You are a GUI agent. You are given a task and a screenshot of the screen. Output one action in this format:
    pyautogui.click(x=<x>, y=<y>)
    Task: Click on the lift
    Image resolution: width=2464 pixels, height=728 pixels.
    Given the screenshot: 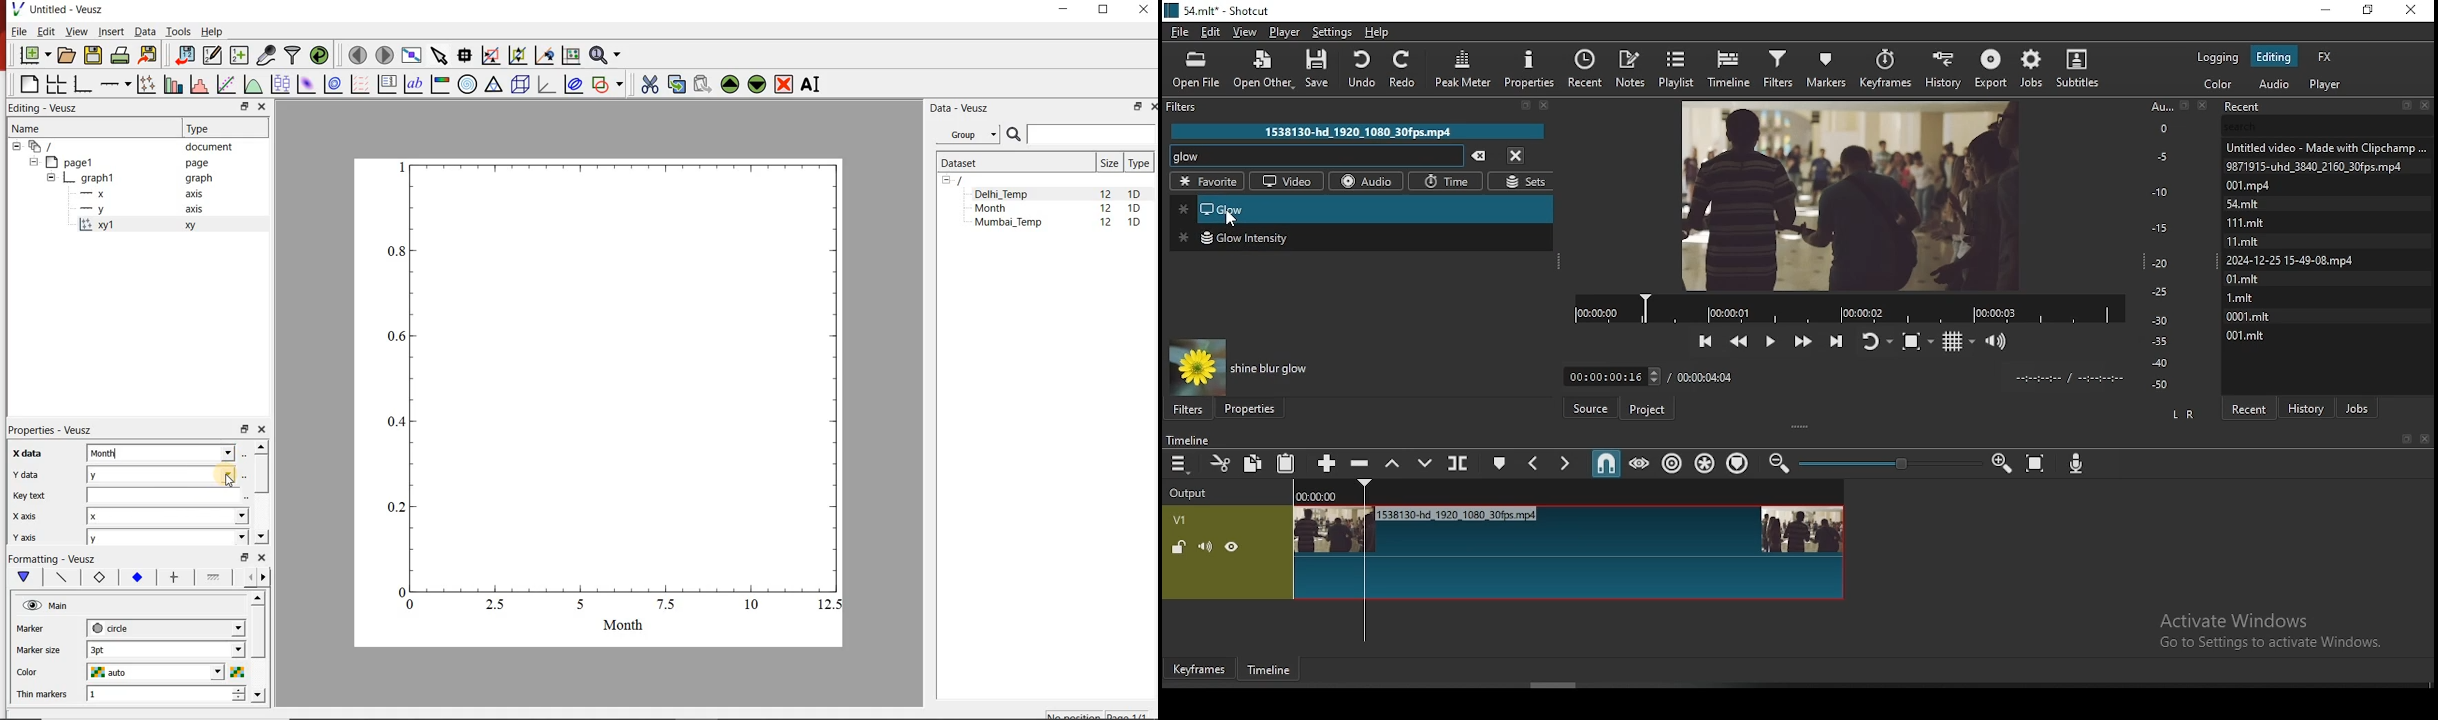 What is the action you would take?
    pyautogui.click(x=1389, y=463)
    